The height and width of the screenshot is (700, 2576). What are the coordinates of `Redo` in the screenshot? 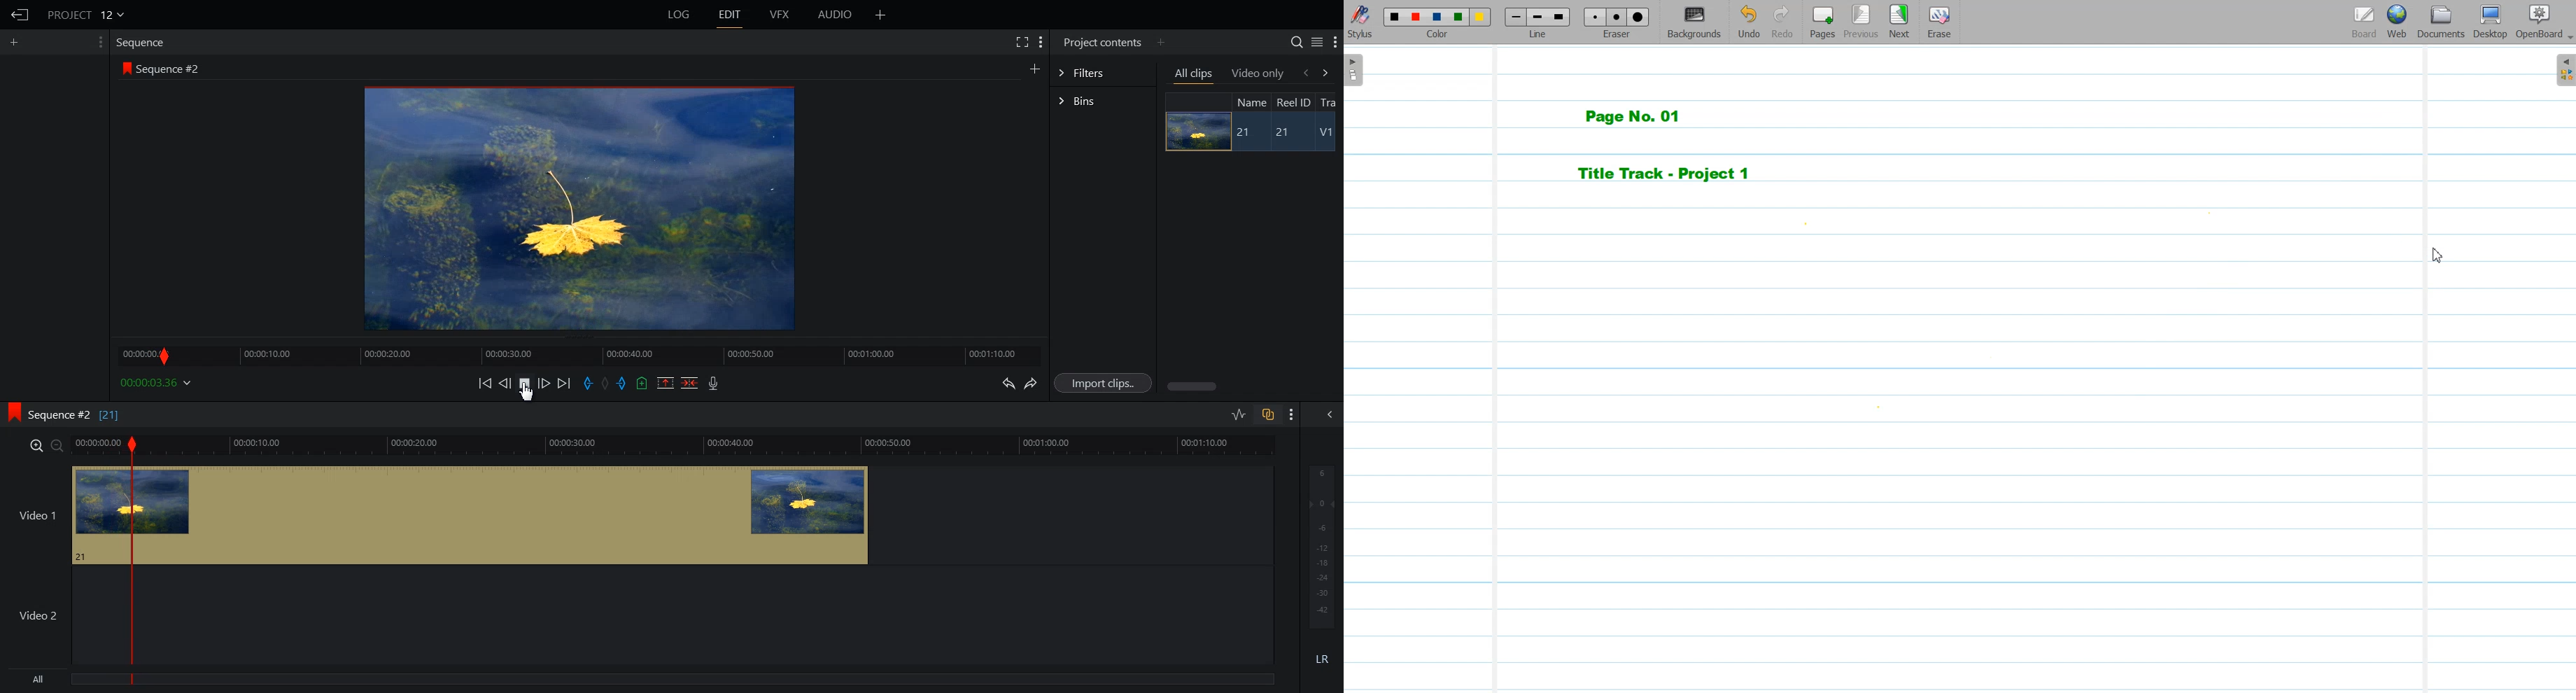 It's located at (1032, 384).